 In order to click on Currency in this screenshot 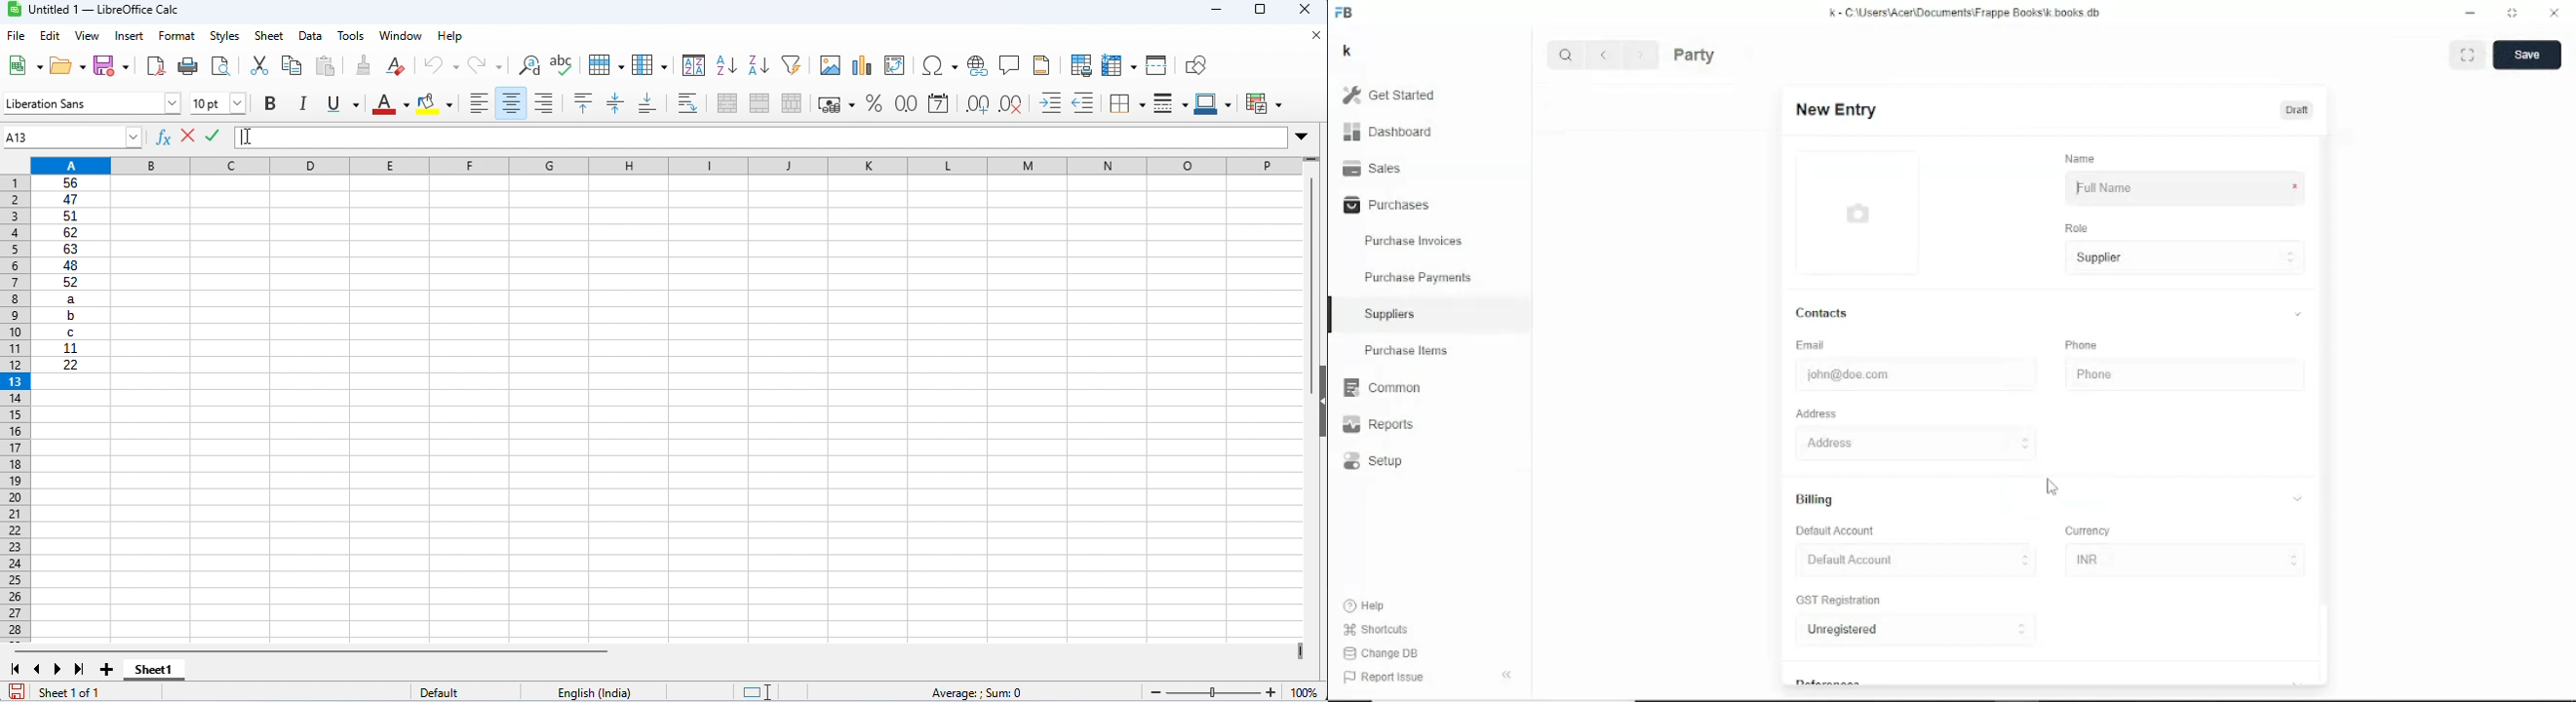, I will do `click(2088, 530)`.